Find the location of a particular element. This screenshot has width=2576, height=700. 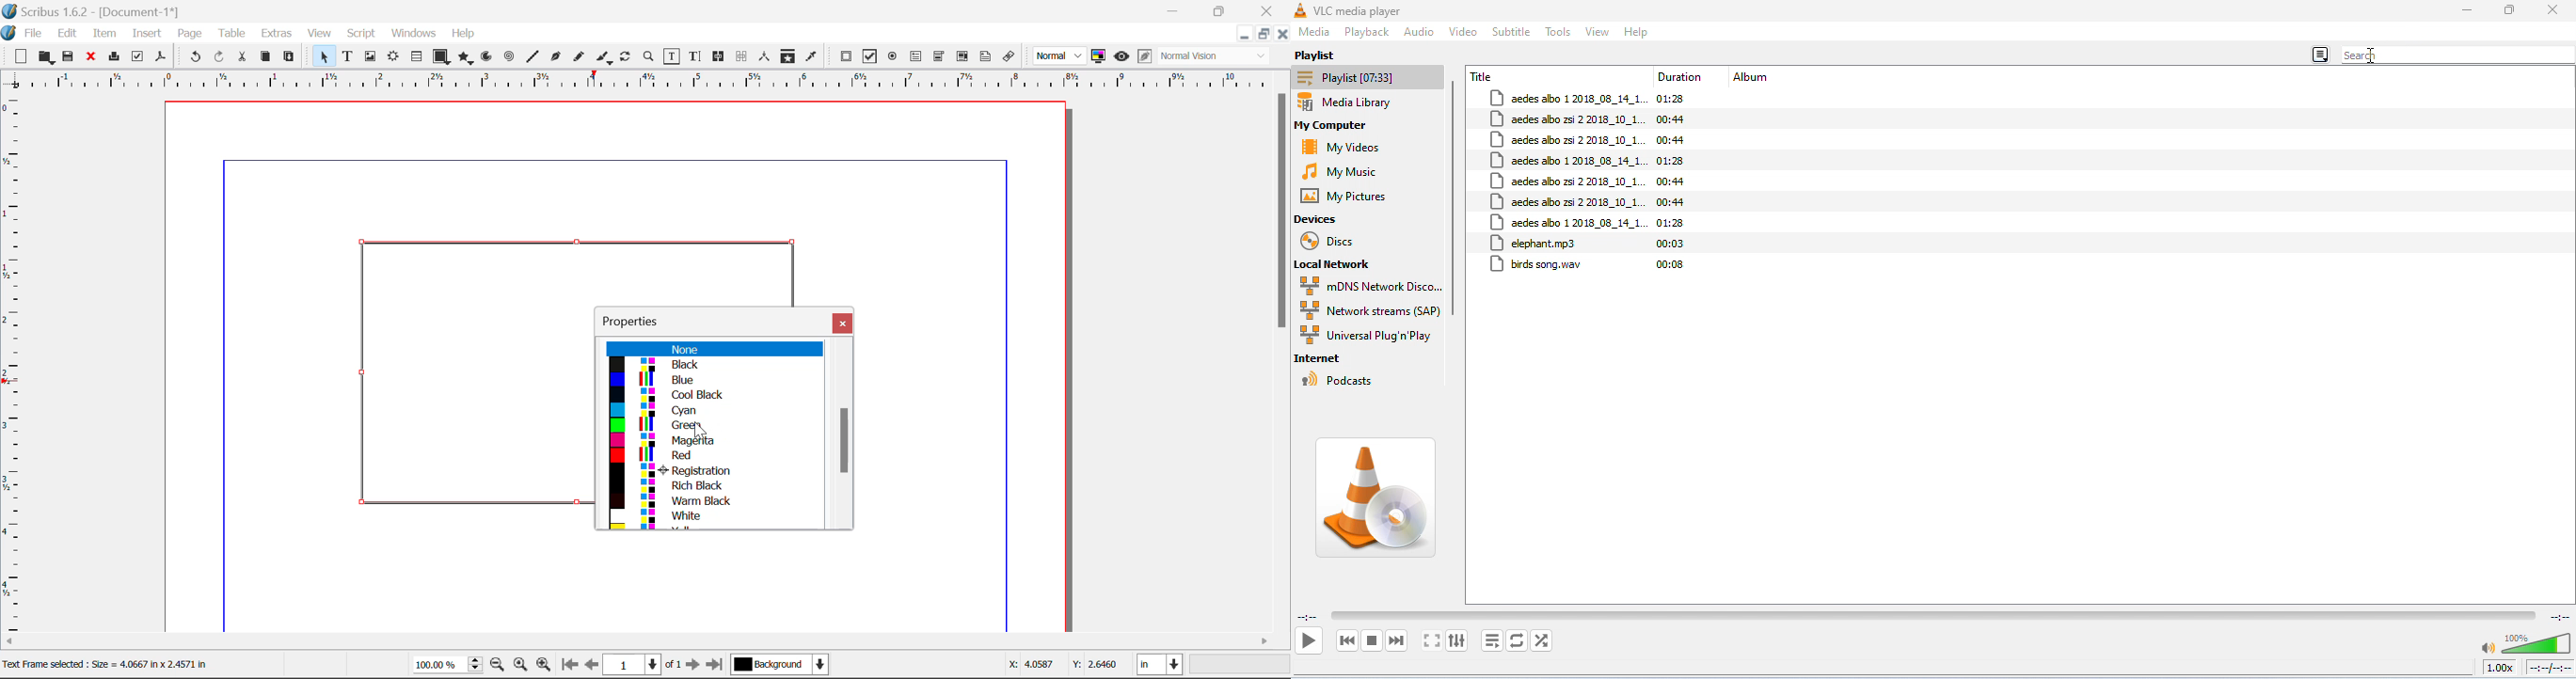

01:28 is located at coordinates (1677, 99).